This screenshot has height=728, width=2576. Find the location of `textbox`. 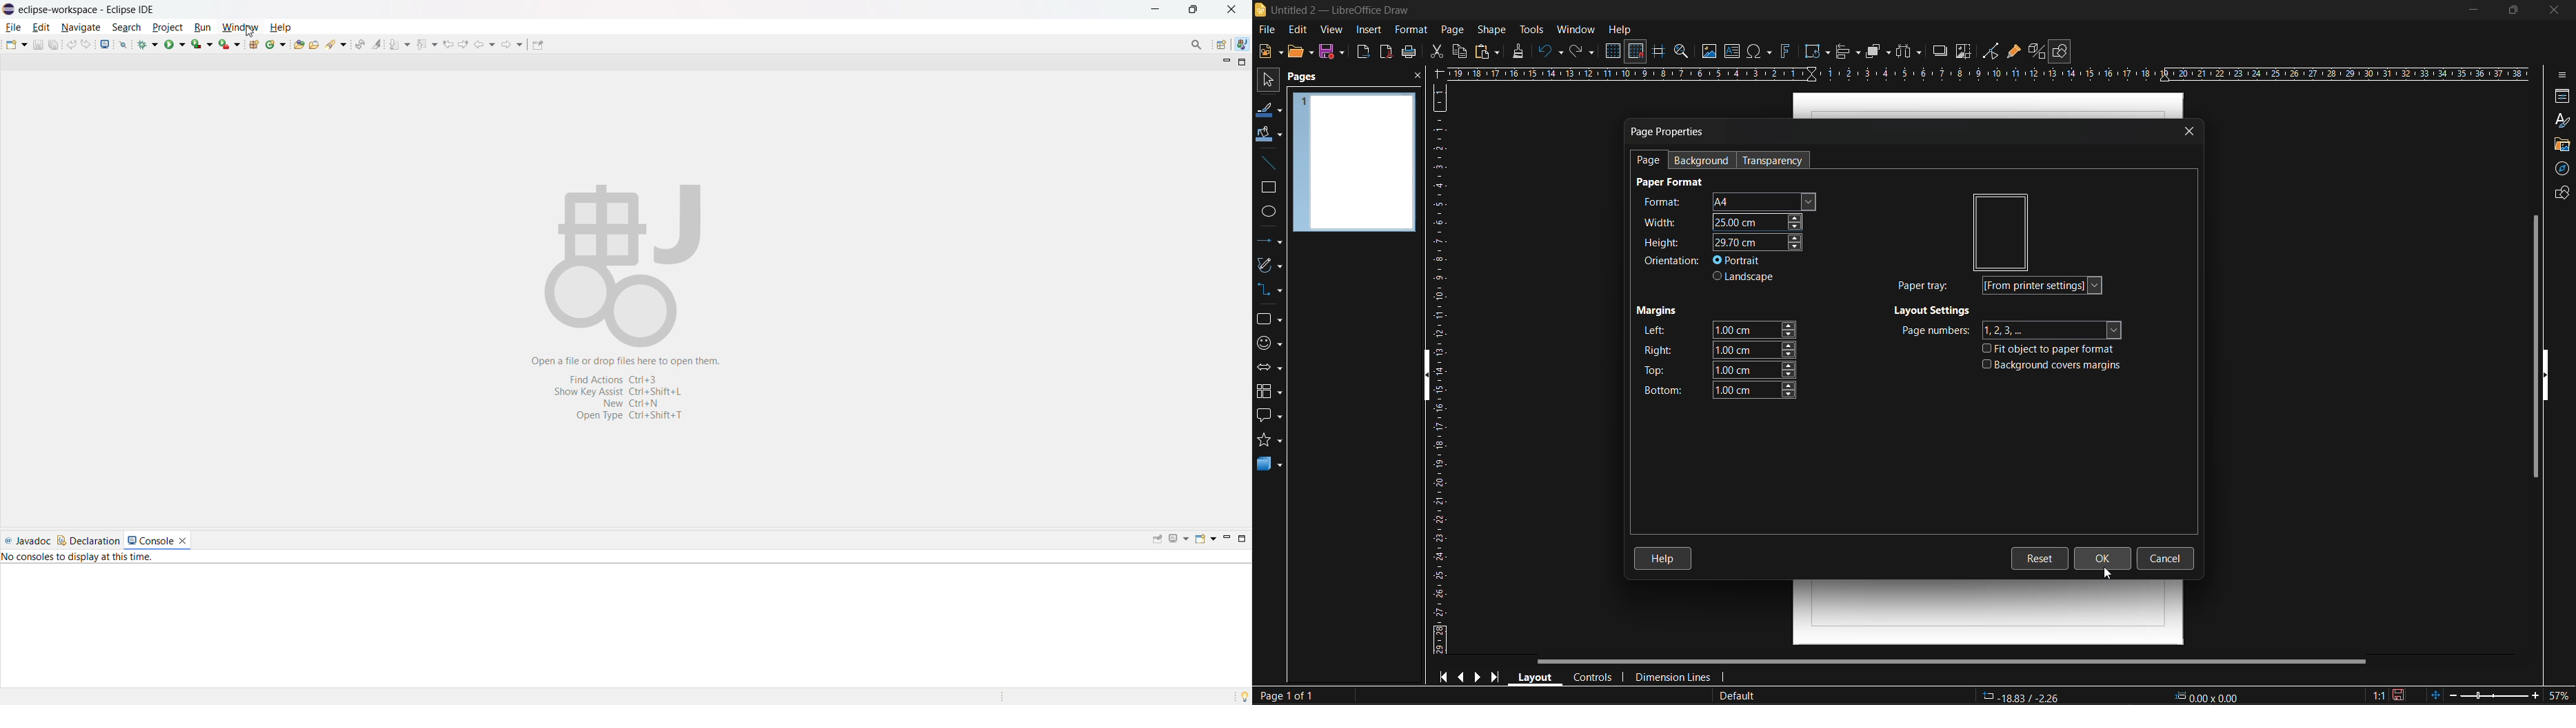

textbox is located at coordinates (1733, 52).